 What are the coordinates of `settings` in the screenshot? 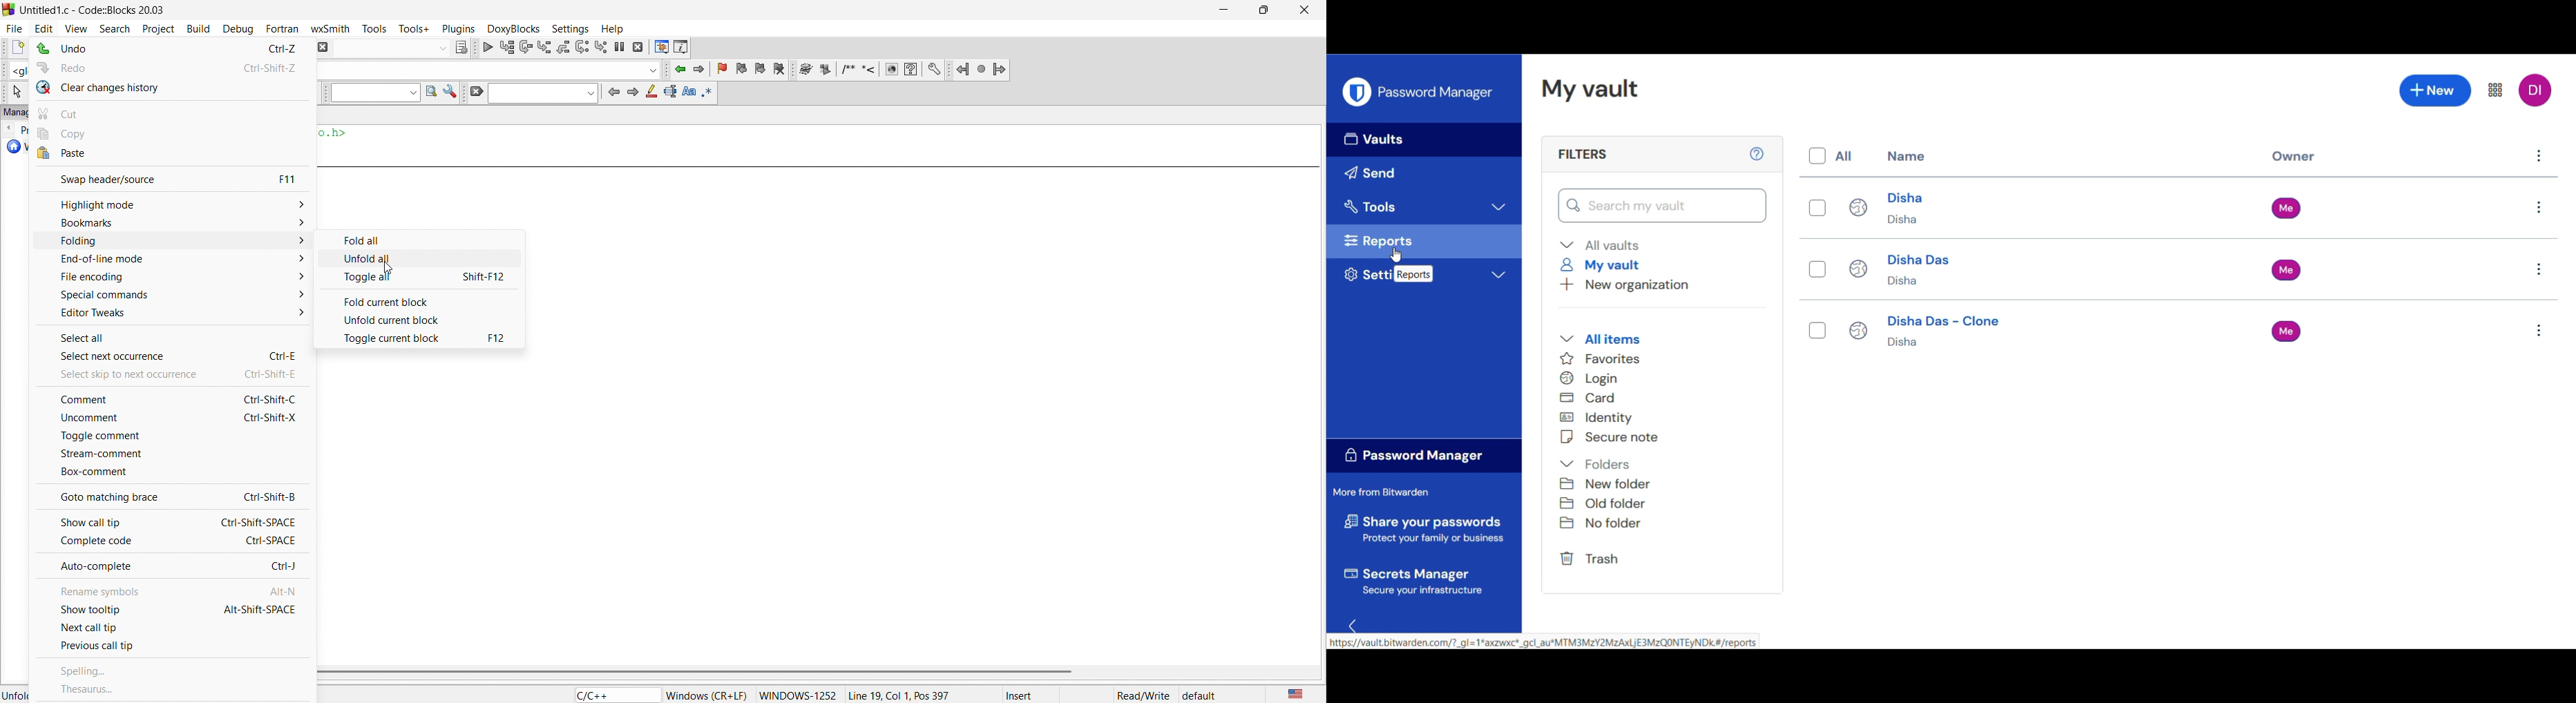 It's located at (450, 93).